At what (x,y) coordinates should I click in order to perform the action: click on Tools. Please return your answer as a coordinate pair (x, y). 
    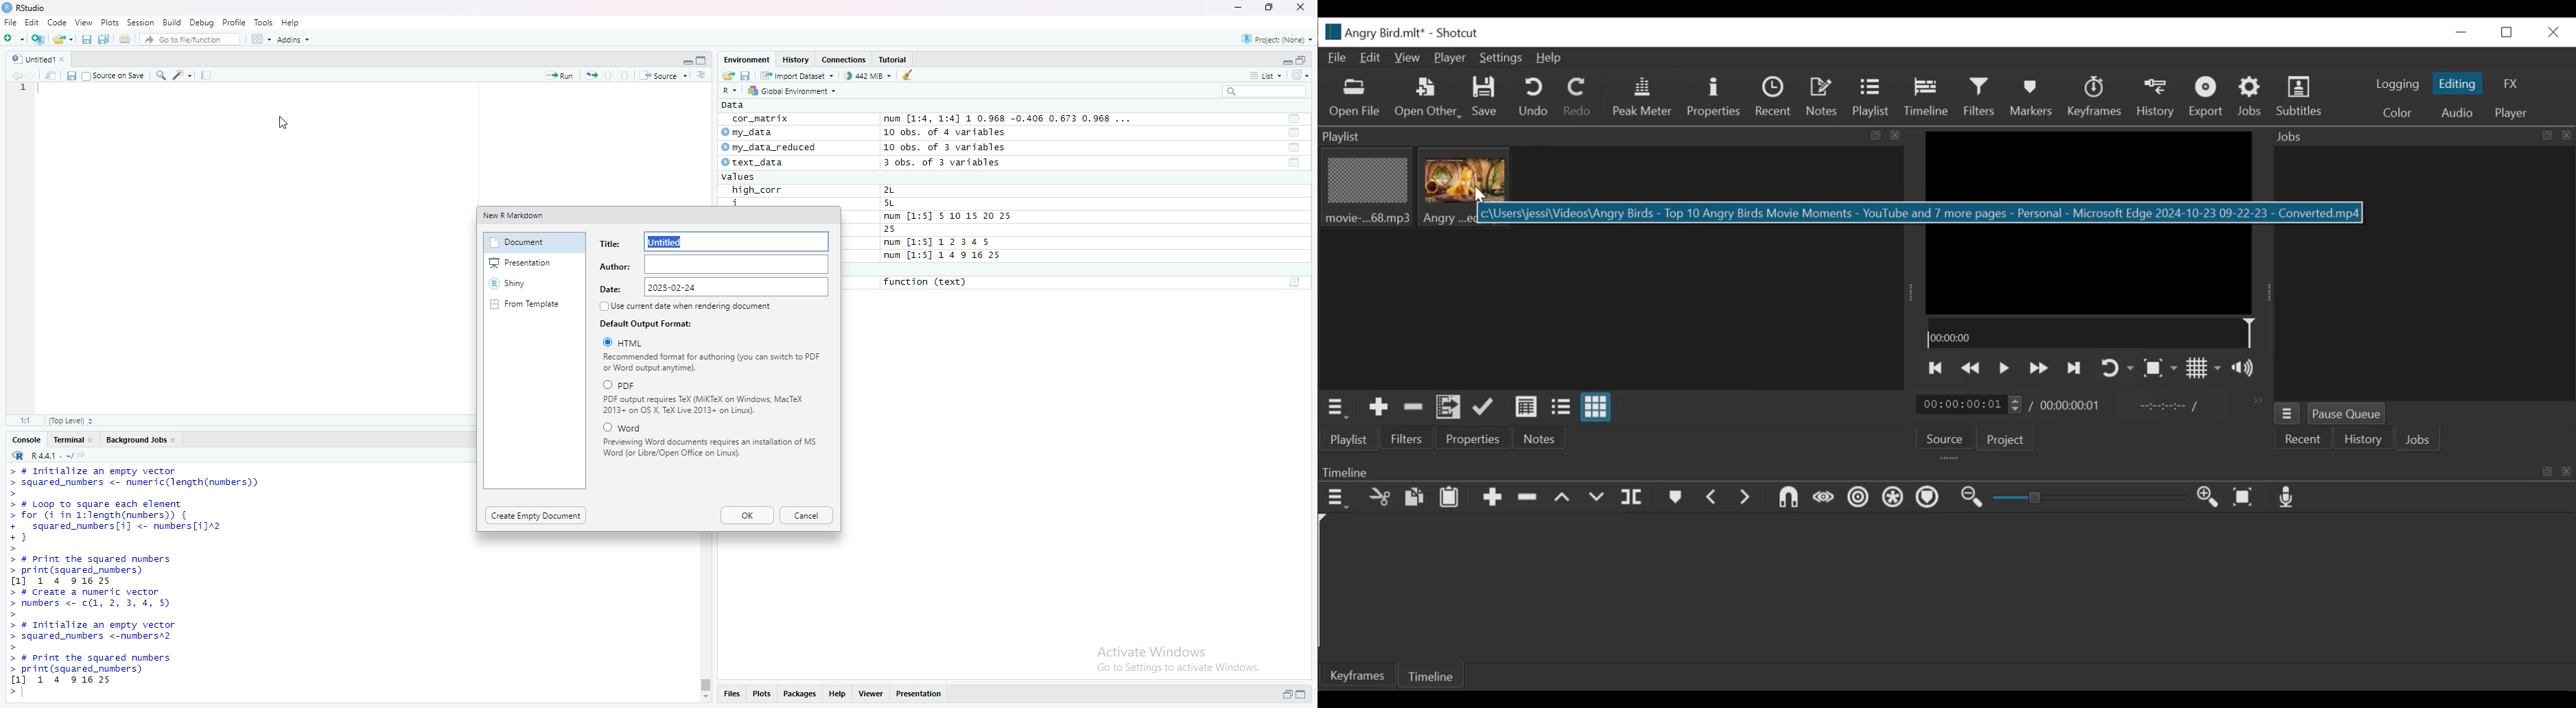
    Looking at the image, I should click on (263, 22).